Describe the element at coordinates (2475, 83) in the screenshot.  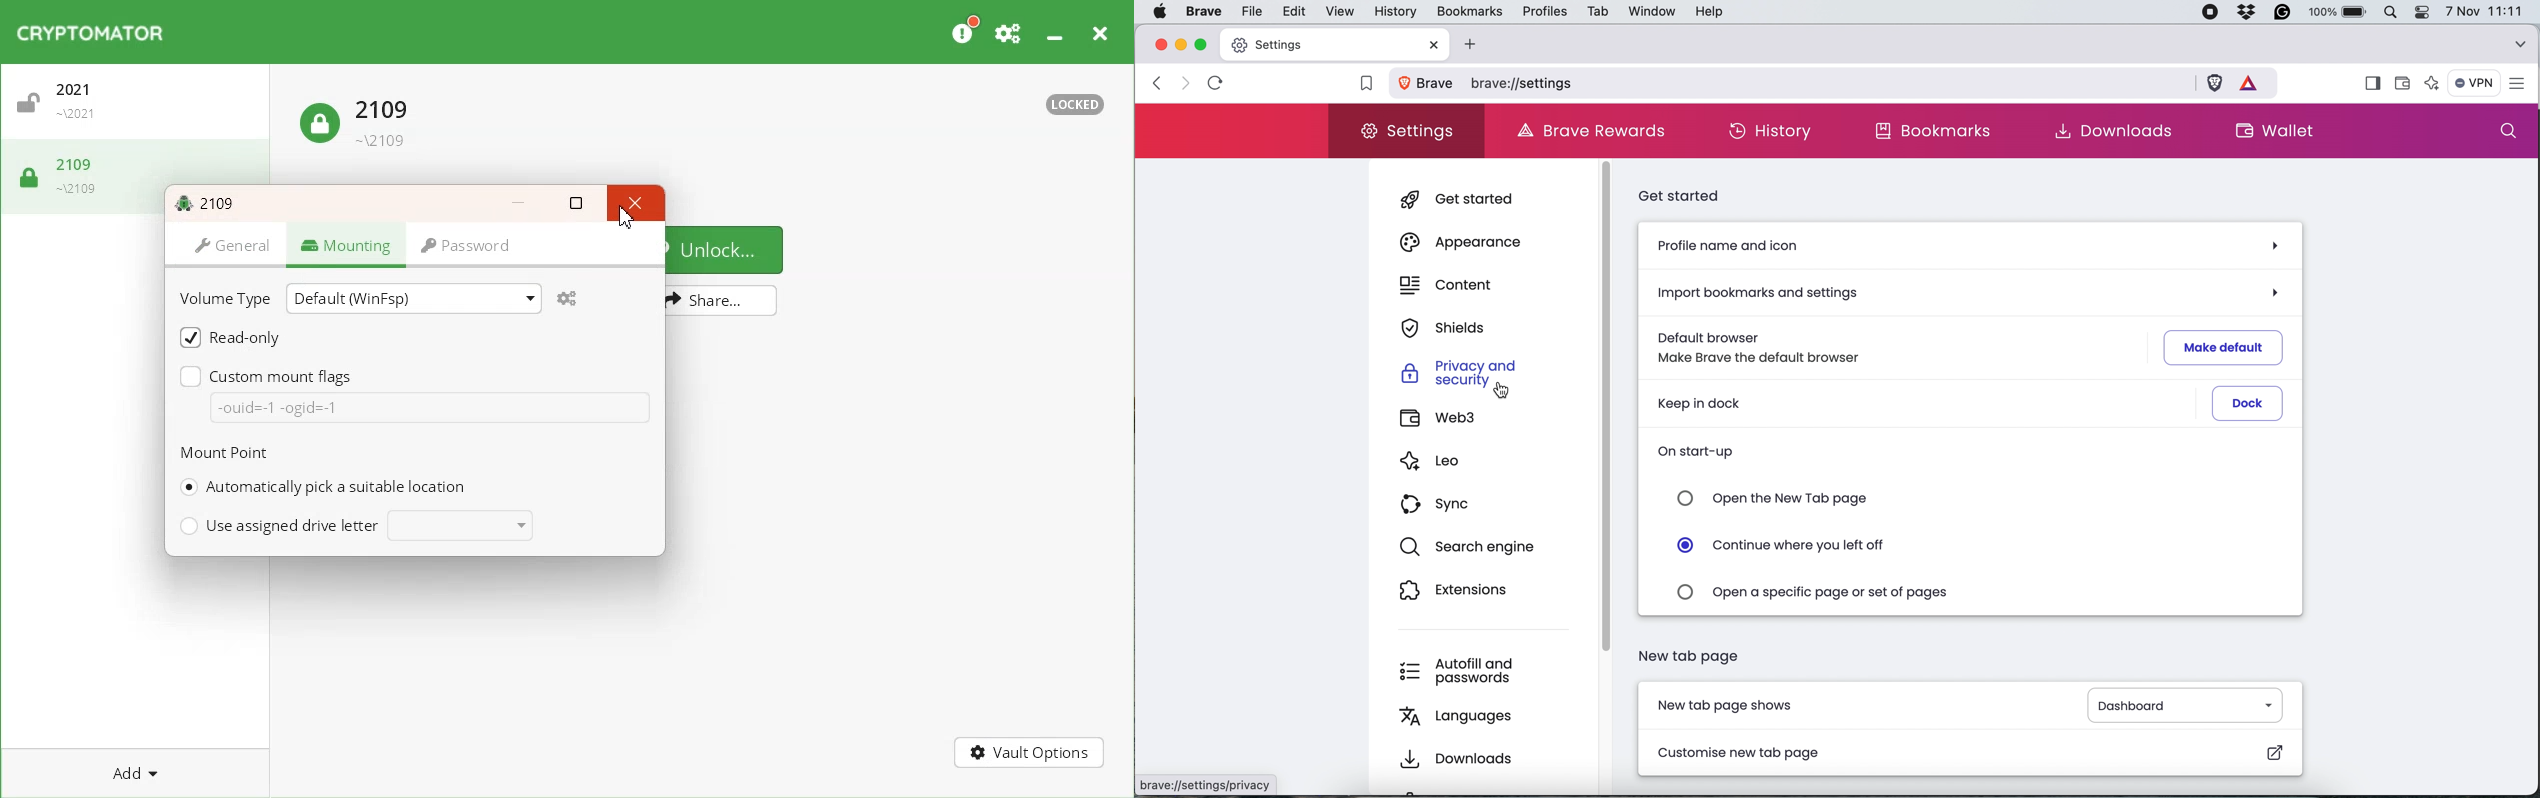
I see `vpn` at that location.